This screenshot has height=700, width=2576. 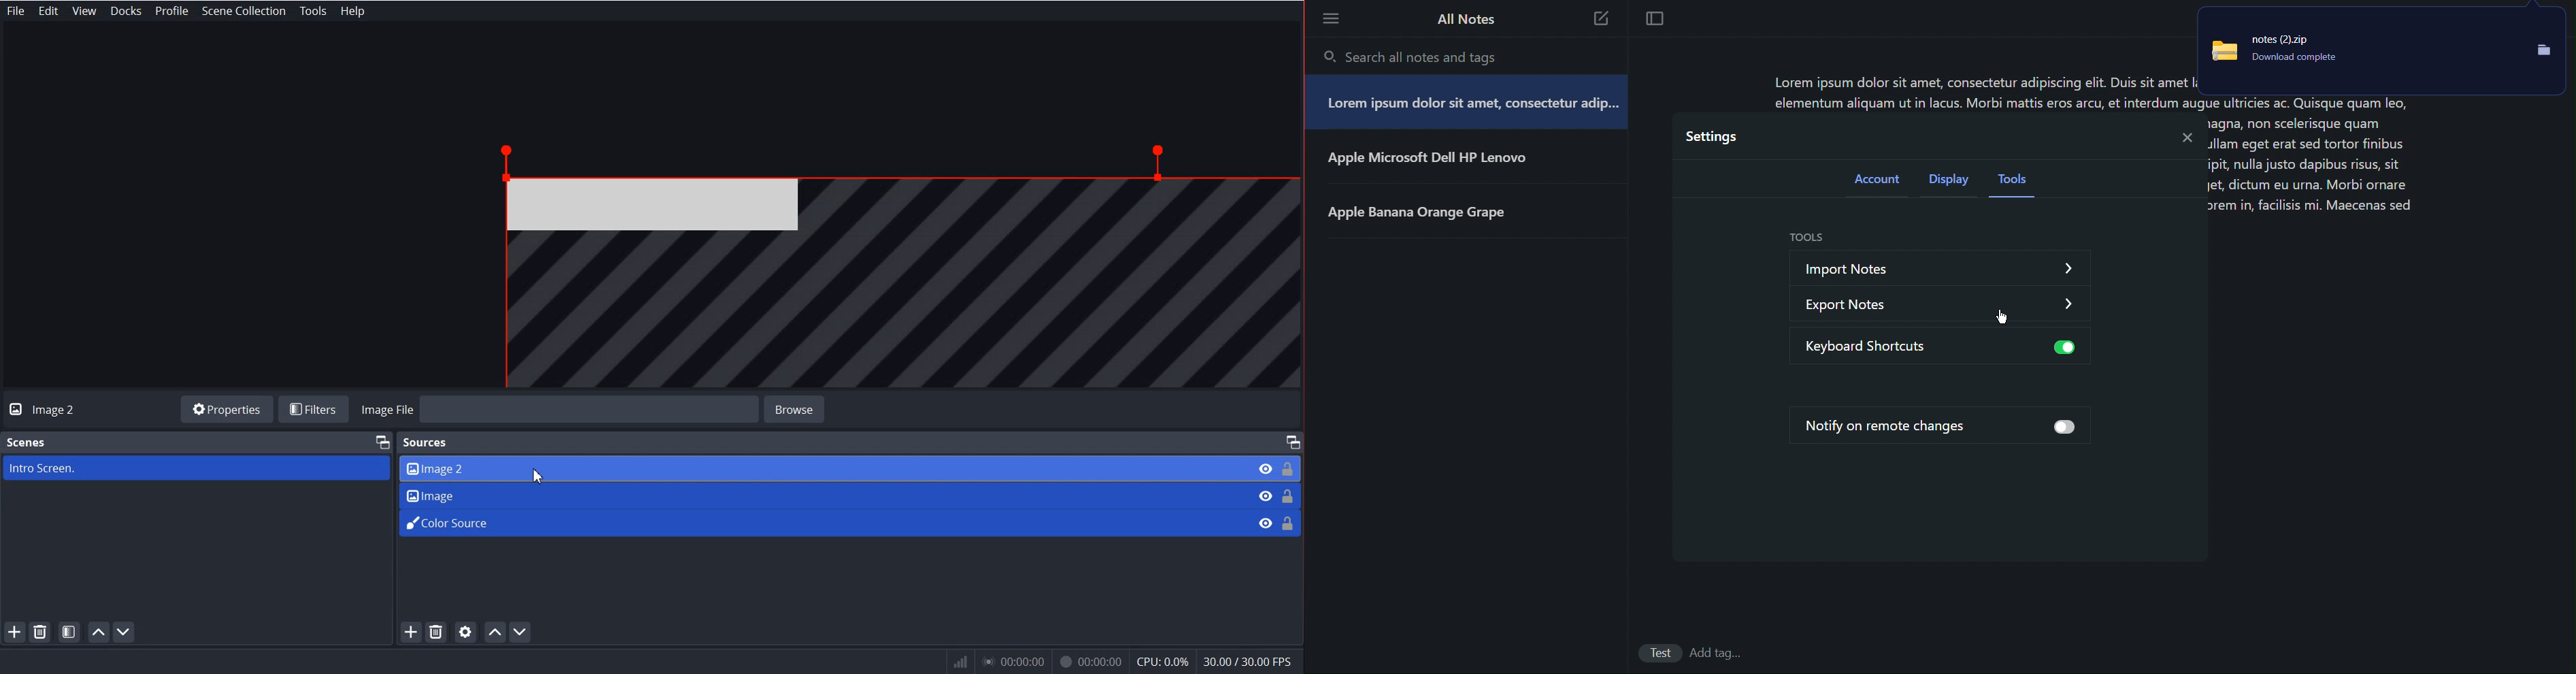 What do you see at coordinates (226, 408) in the screenshot?
I see `Properties` at bounding box center [226, 408].